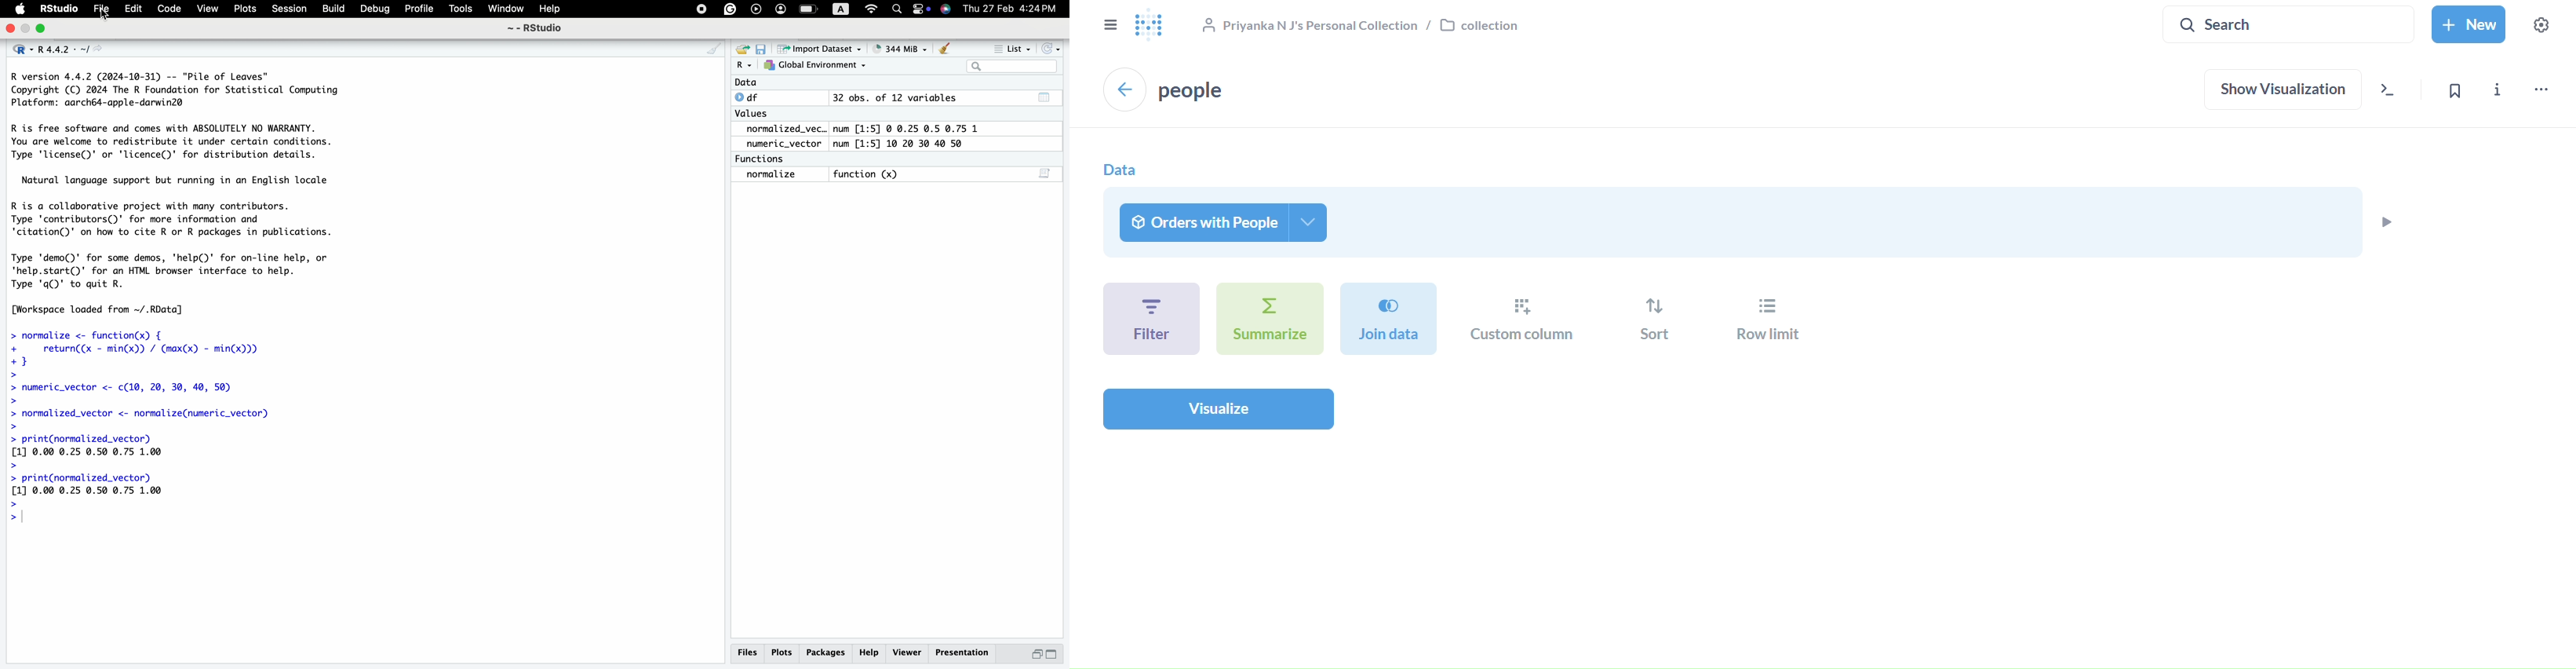 The height and width of the screenshot is (672, 2576). I want to click on R dropdown, so click(747, 65).